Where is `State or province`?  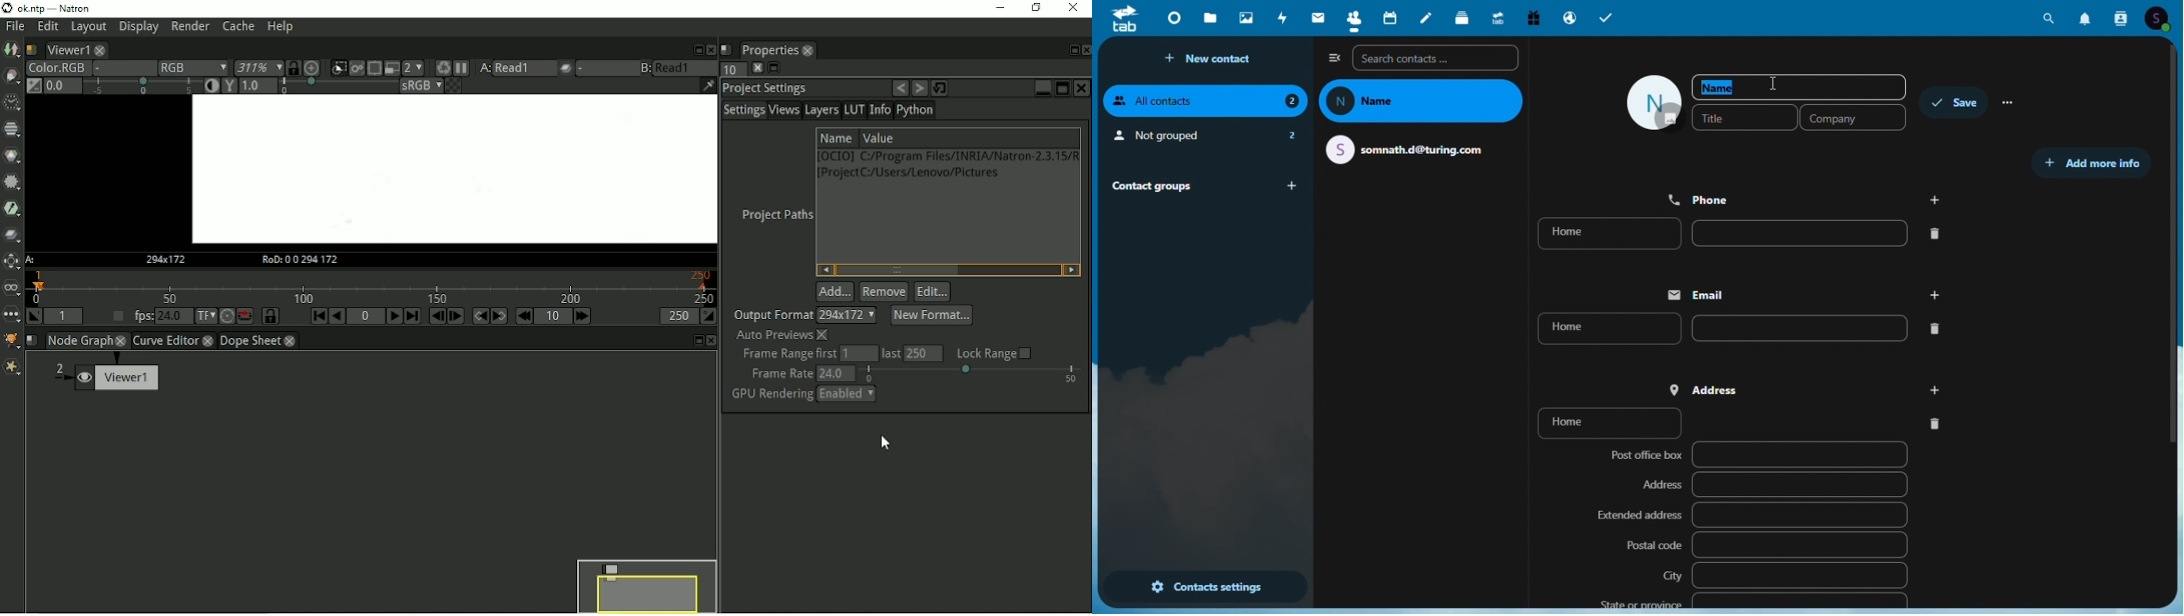
State or province is located at coordinates (1751, 600).